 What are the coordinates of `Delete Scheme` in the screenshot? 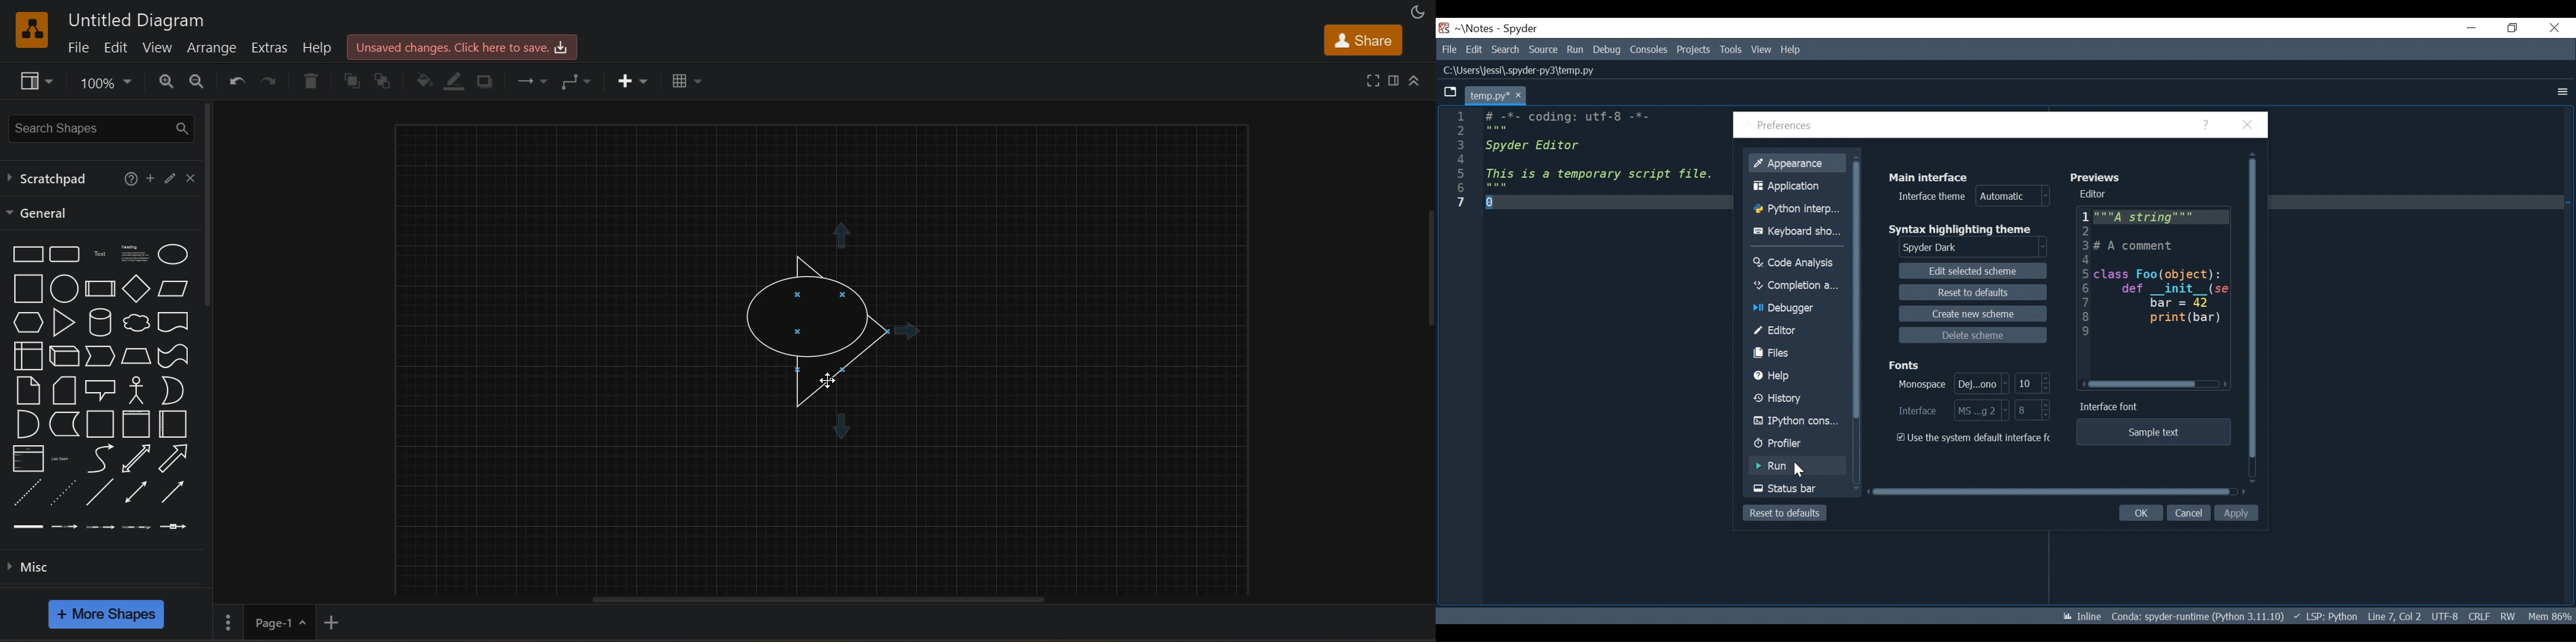 It's located at (1967, 336).